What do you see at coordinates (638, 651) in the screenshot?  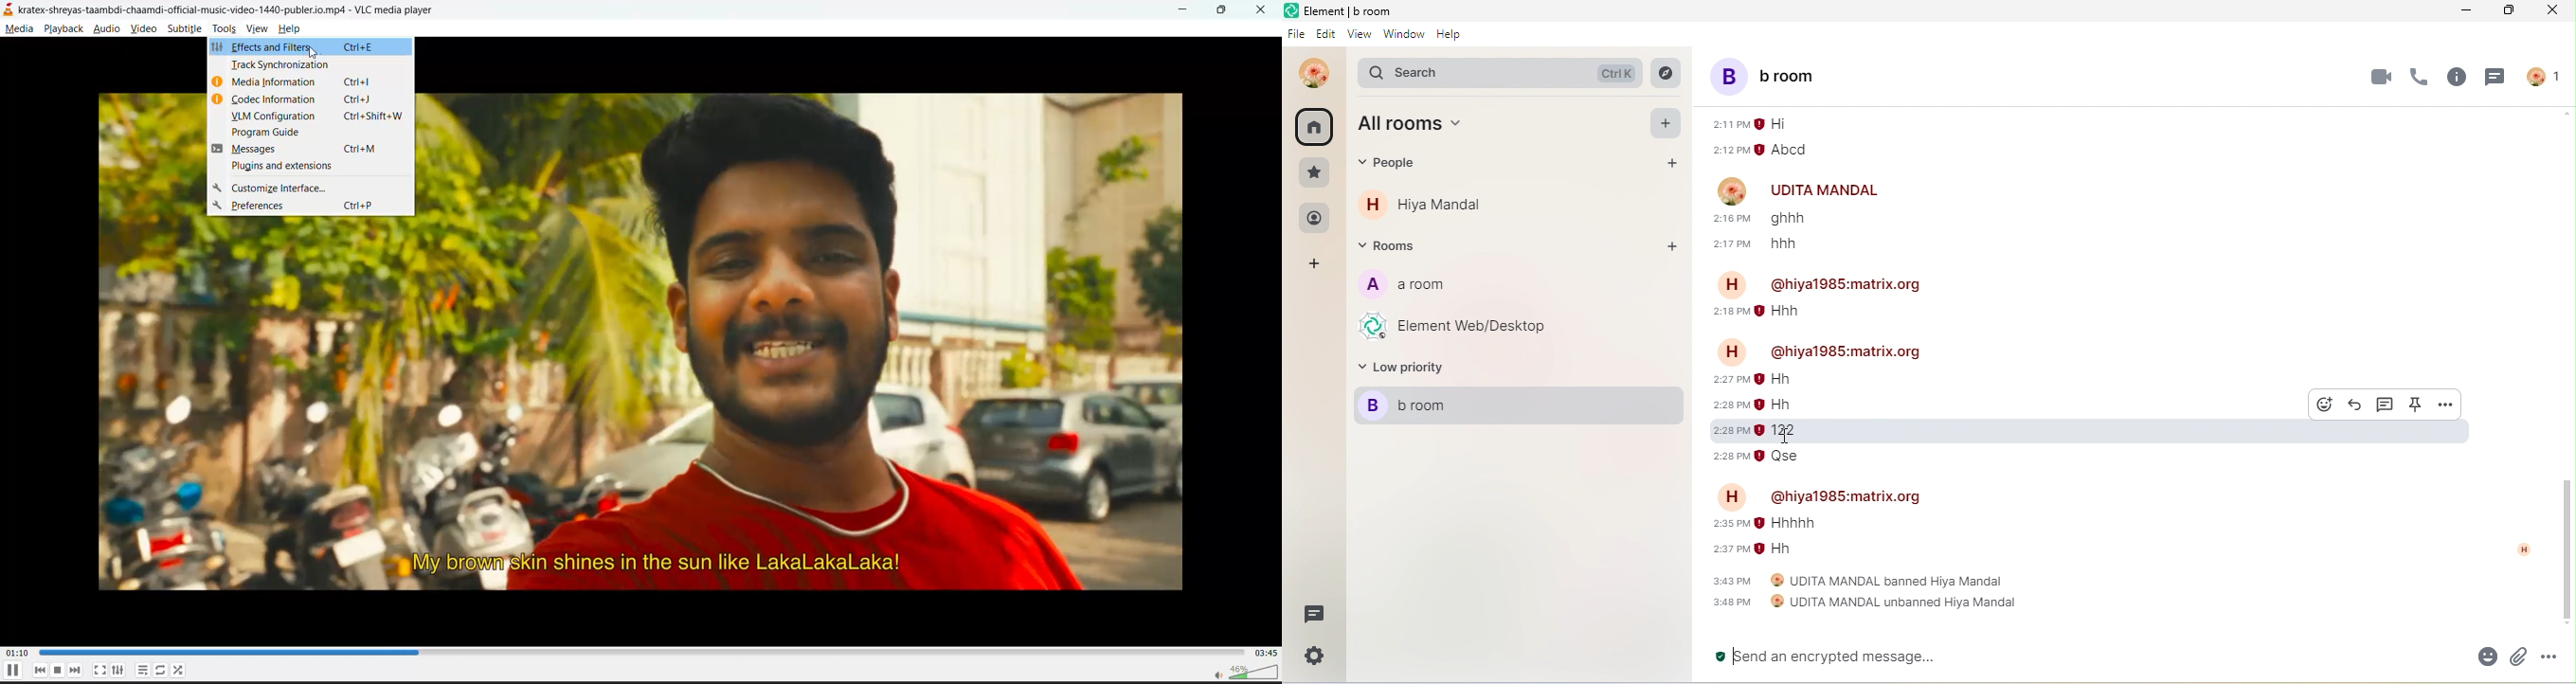 I see `track slider` at bounding box center [638, 651].